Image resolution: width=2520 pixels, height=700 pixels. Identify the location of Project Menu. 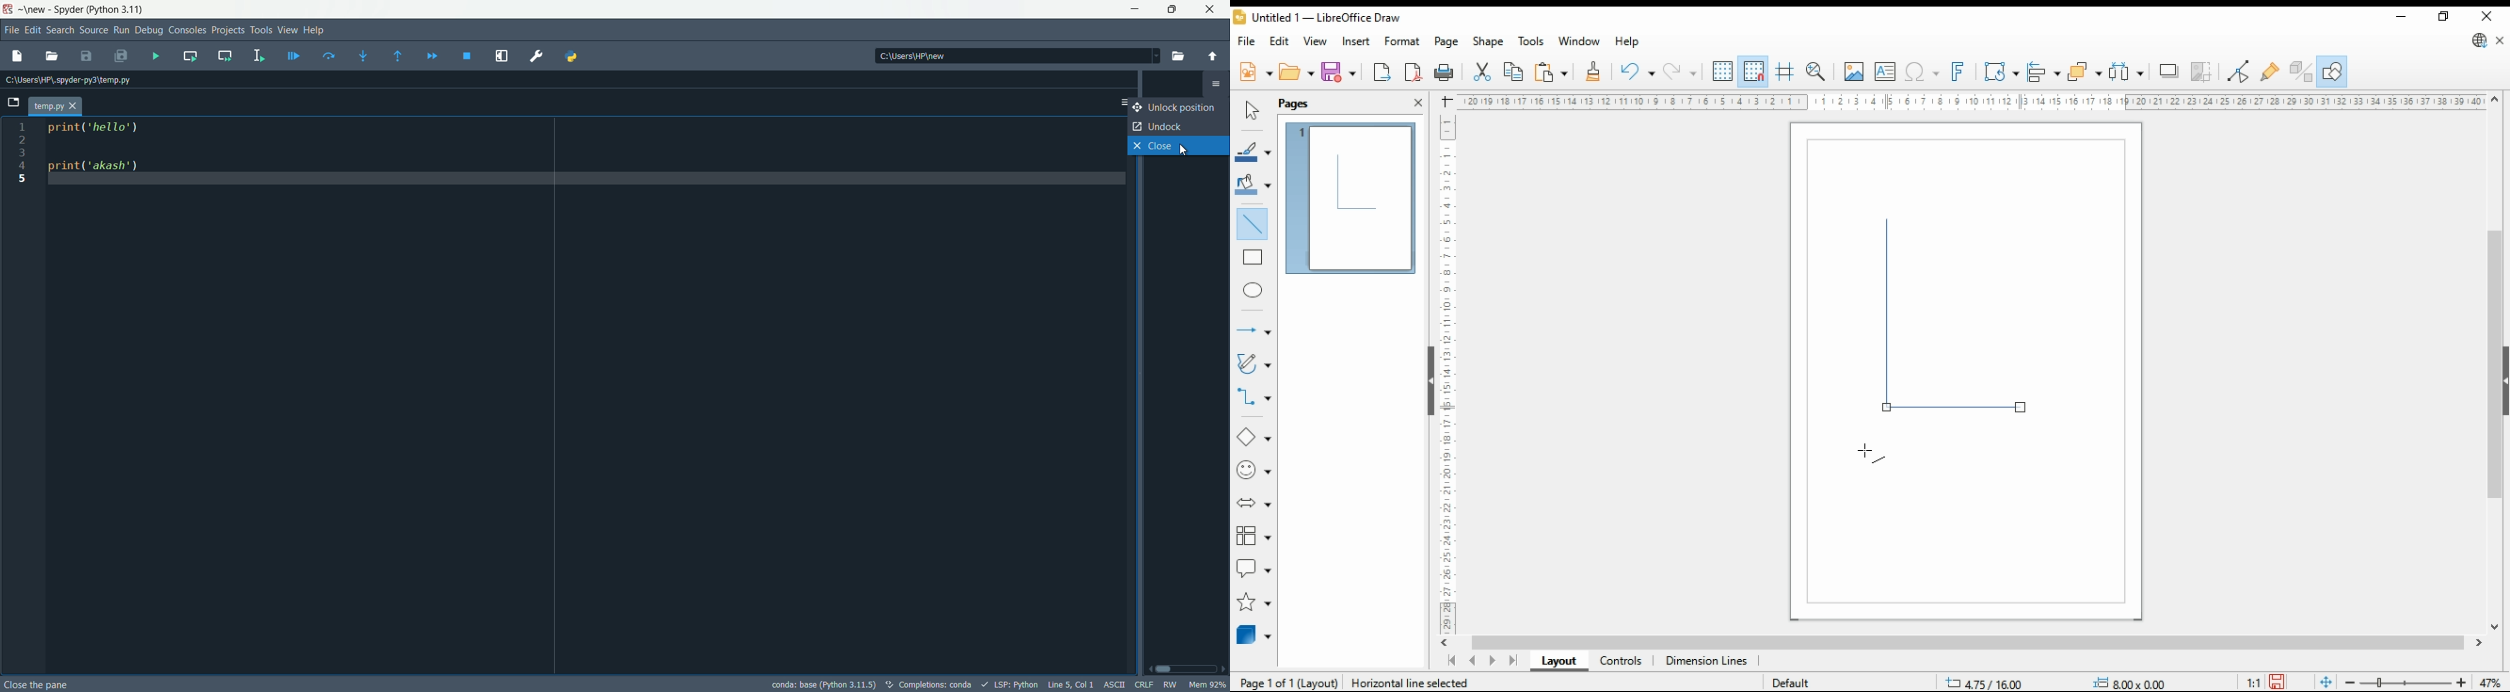
(226, 29).